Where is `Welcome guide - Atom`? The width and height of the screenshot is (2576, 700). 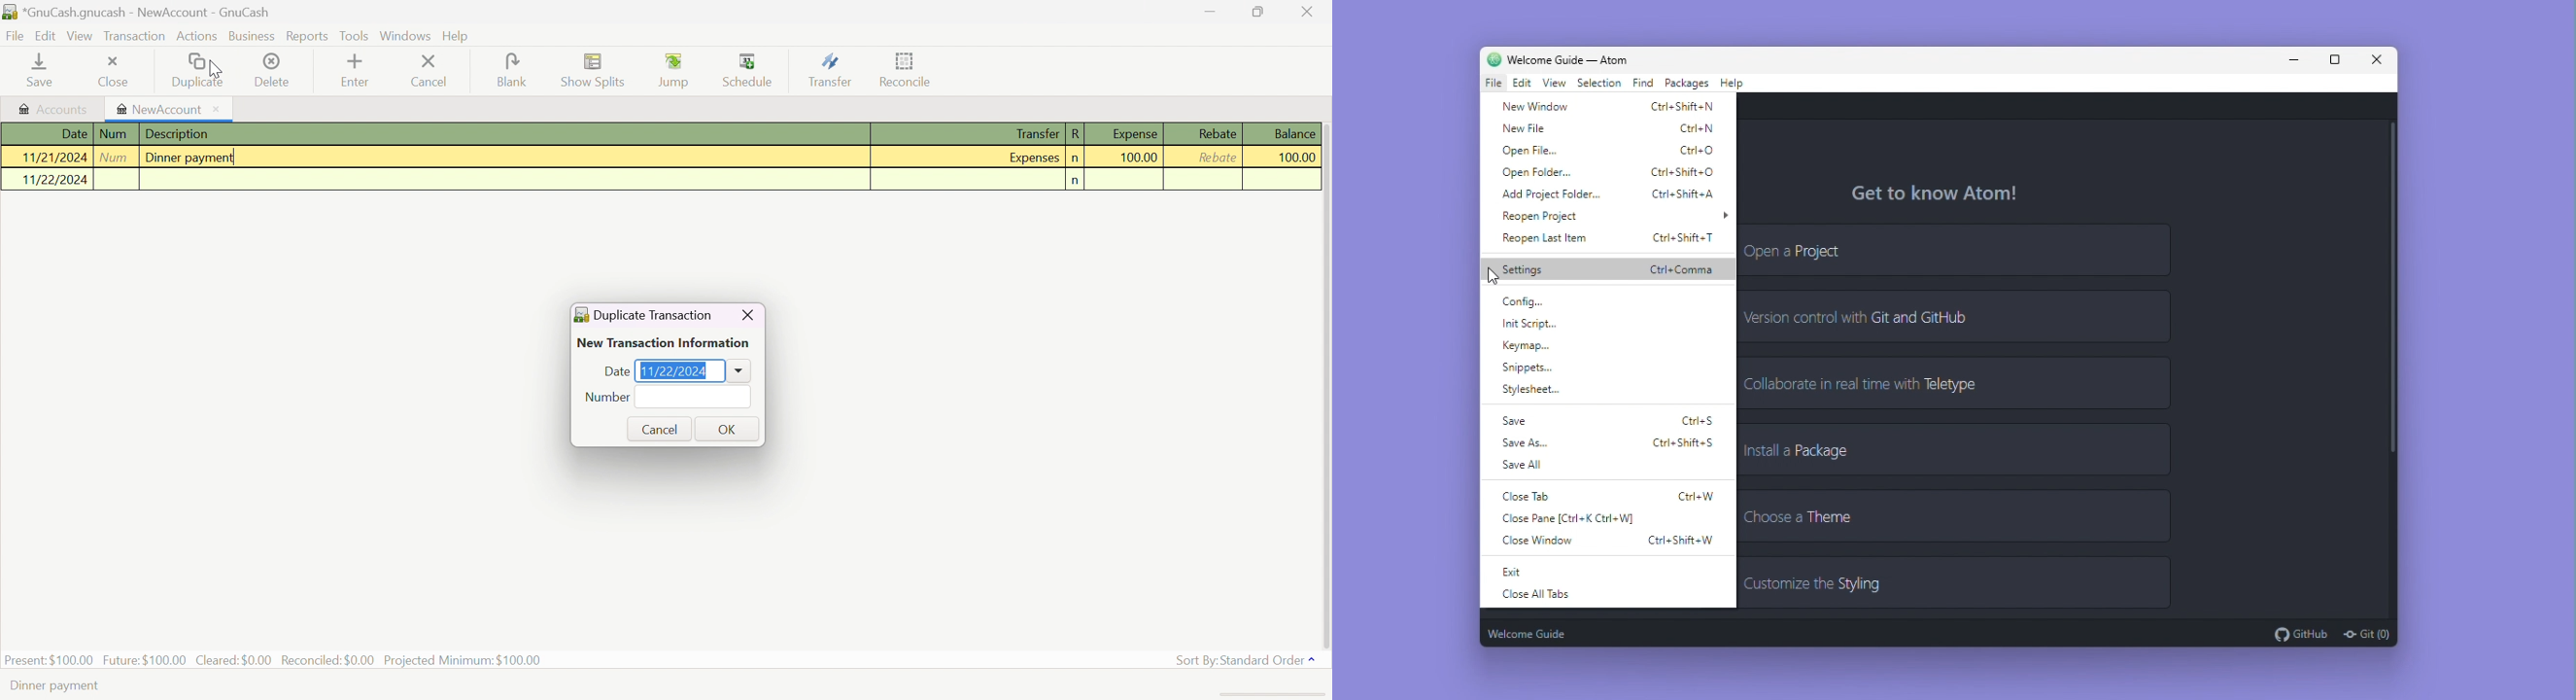 Welcome guide - Atom is located at coordinates (1558, 58).